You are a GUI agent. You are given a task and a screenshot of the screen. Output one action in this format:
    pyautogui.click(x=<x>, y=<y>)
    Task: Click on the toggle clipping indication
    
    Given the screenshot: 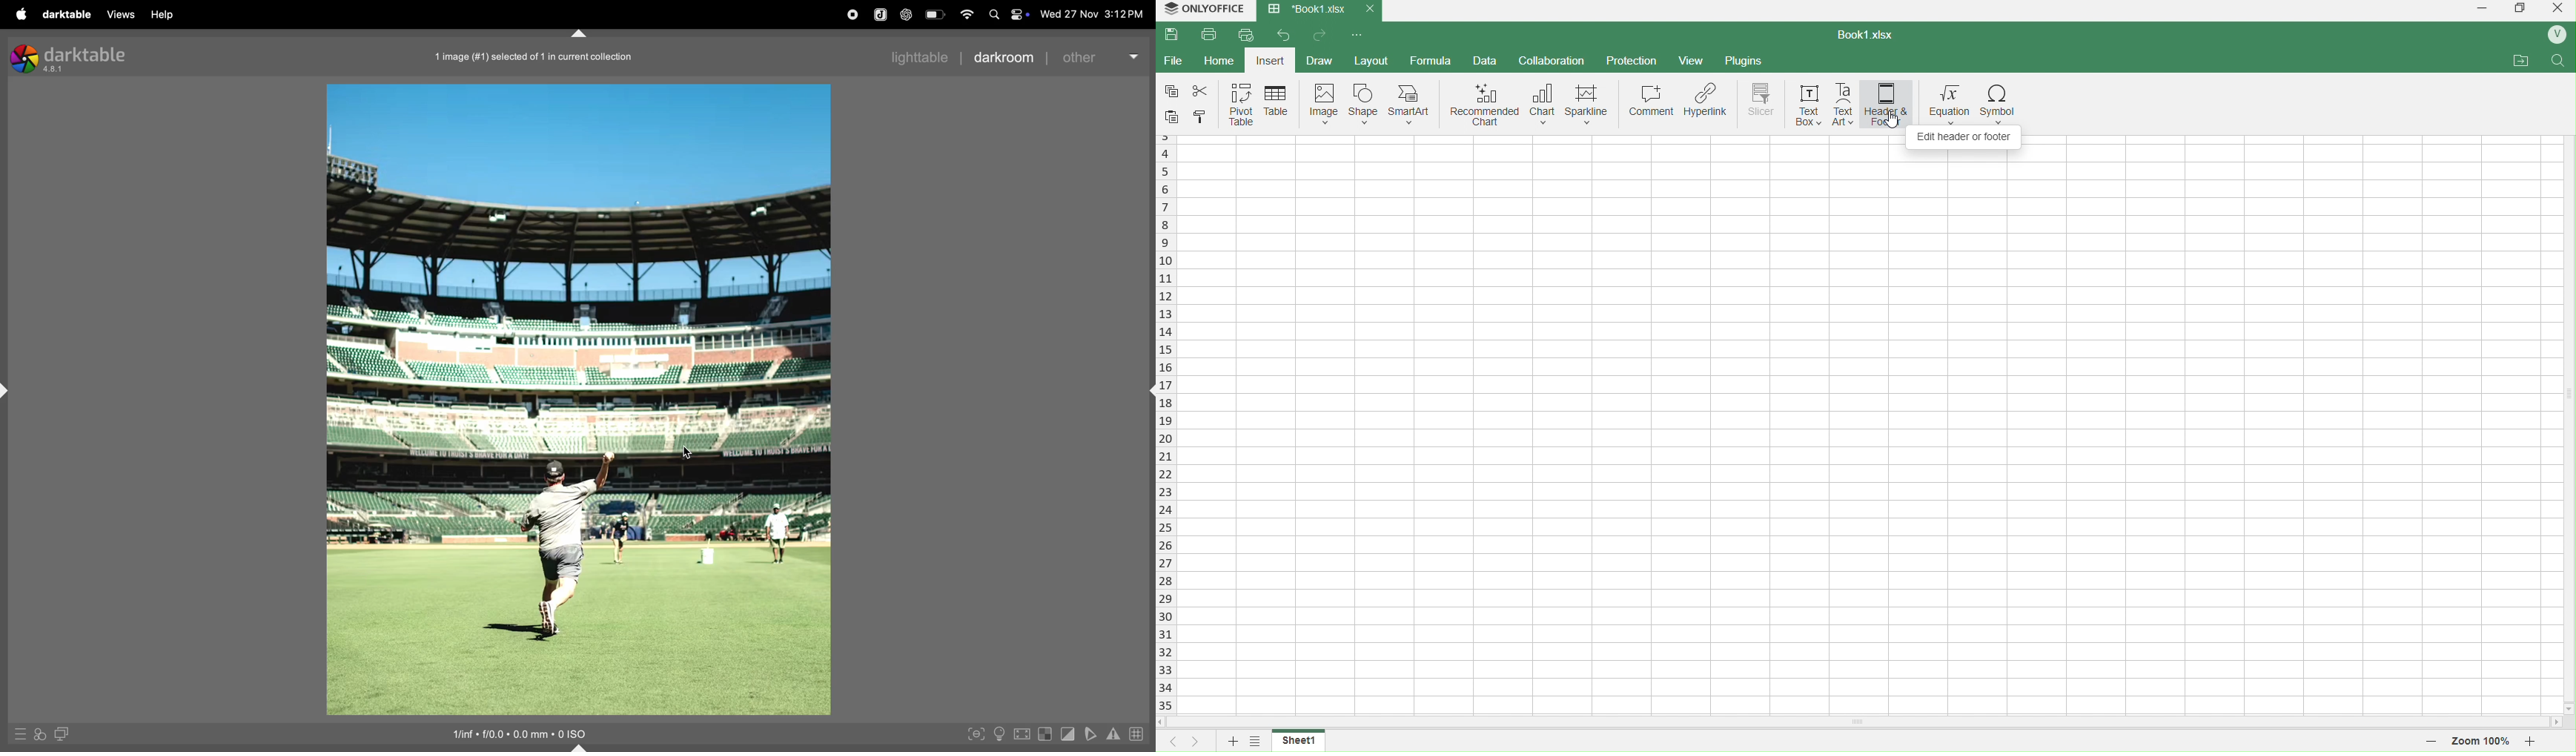 What is the action you would take?
    pyautogui.click(x=1067, y=734)
    